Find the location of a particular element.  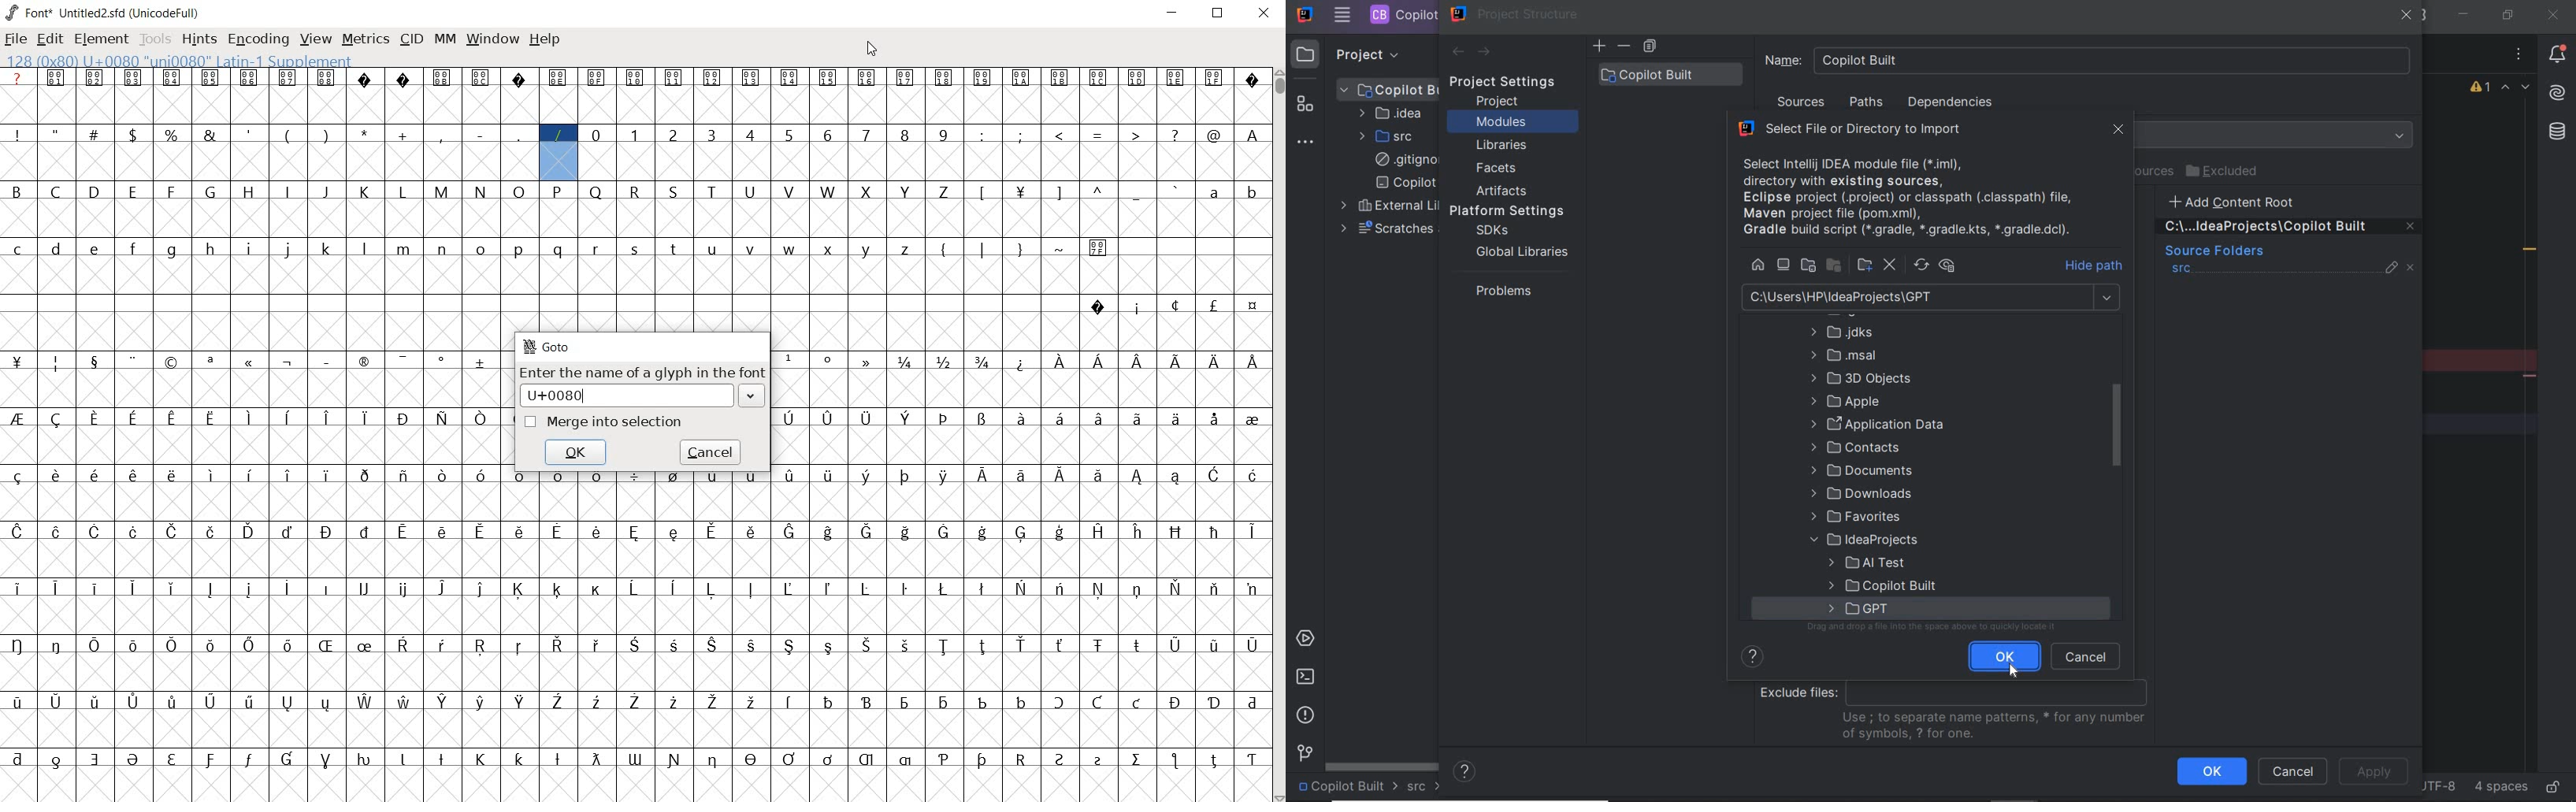

glyph is located at coordinates (712, 251).